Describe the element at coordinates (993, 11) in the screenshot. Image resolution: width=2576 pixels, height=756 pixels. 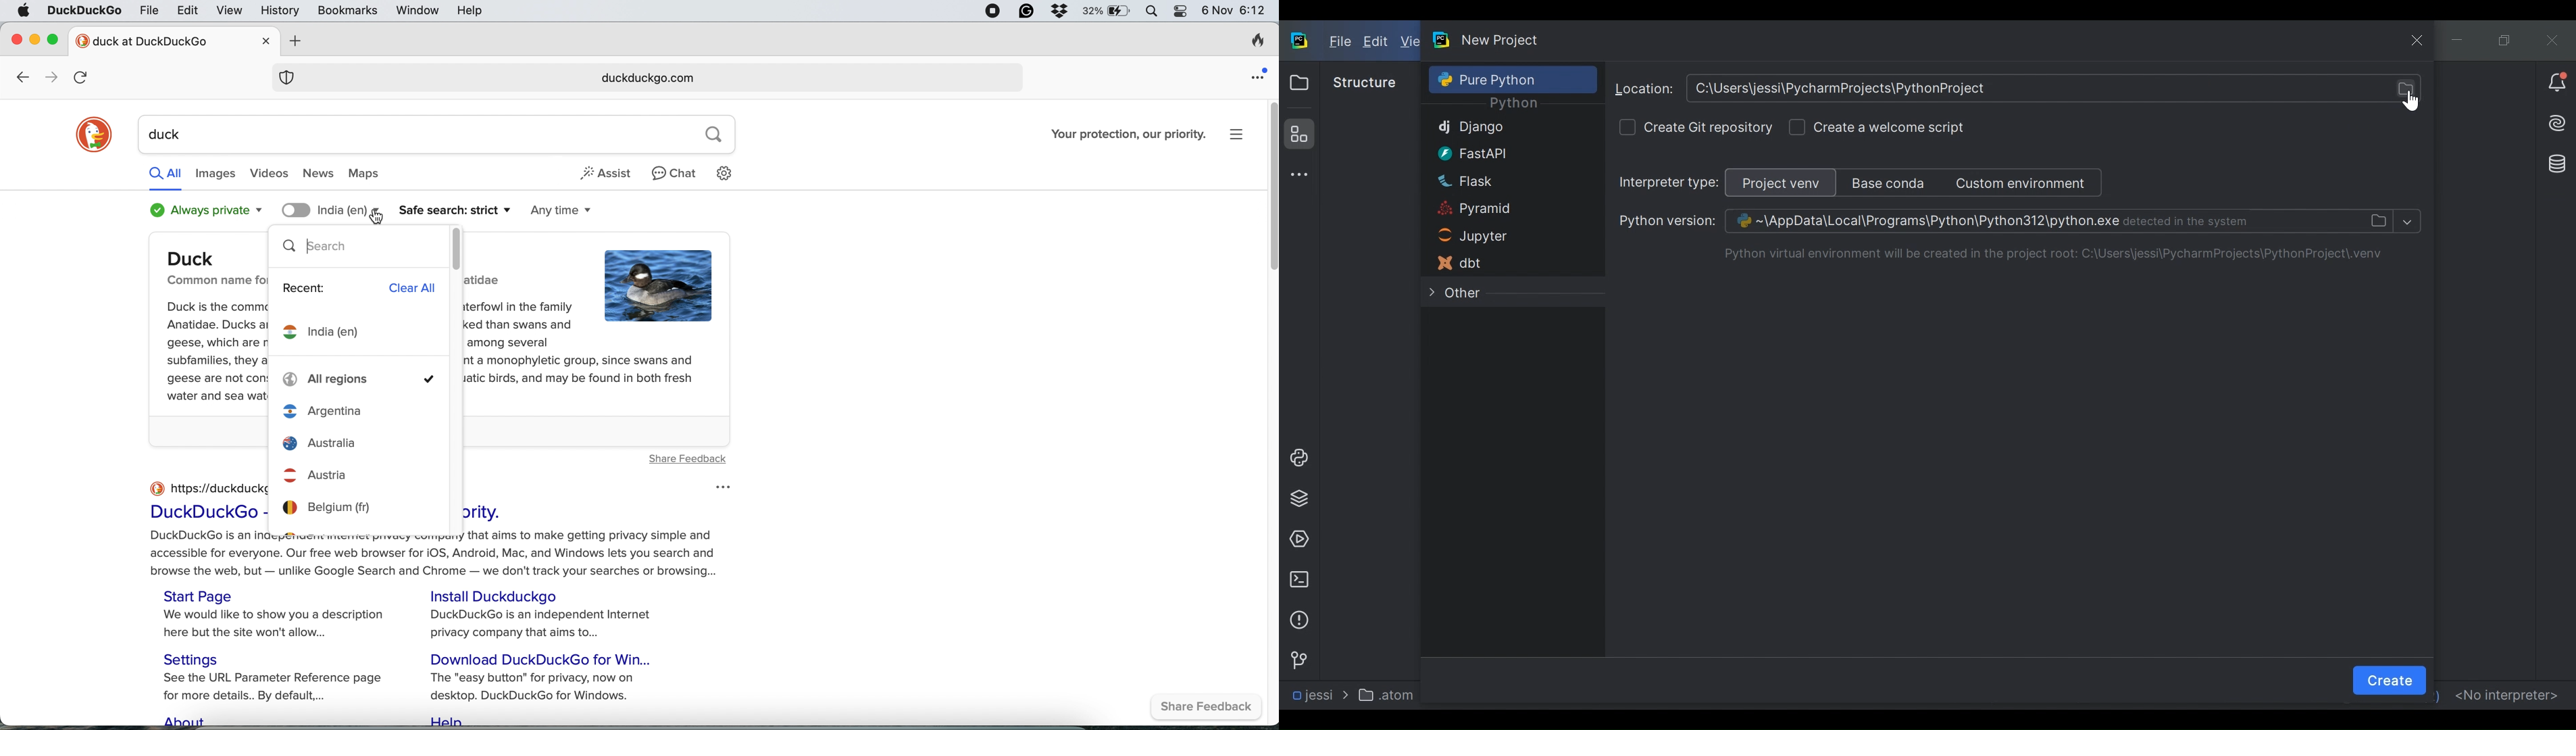
I see `screen recorder` at that location.